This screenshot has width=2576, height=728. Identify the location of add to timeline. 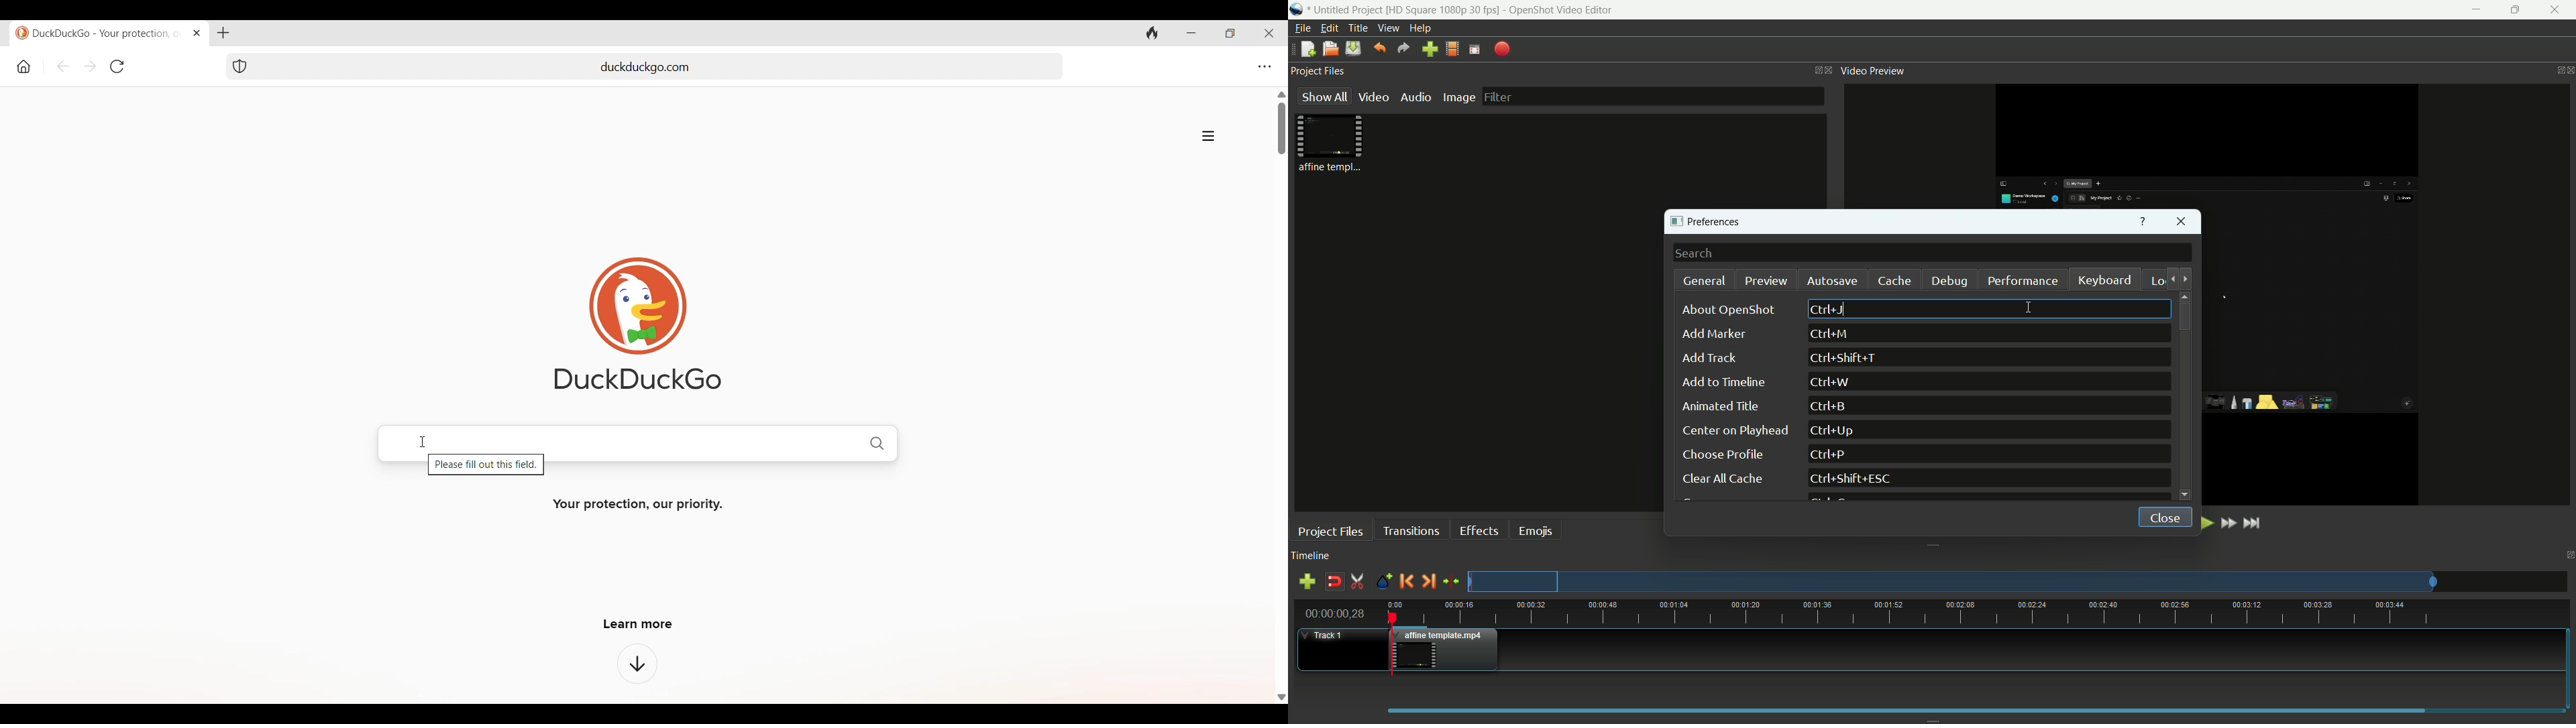
(1723, 382).